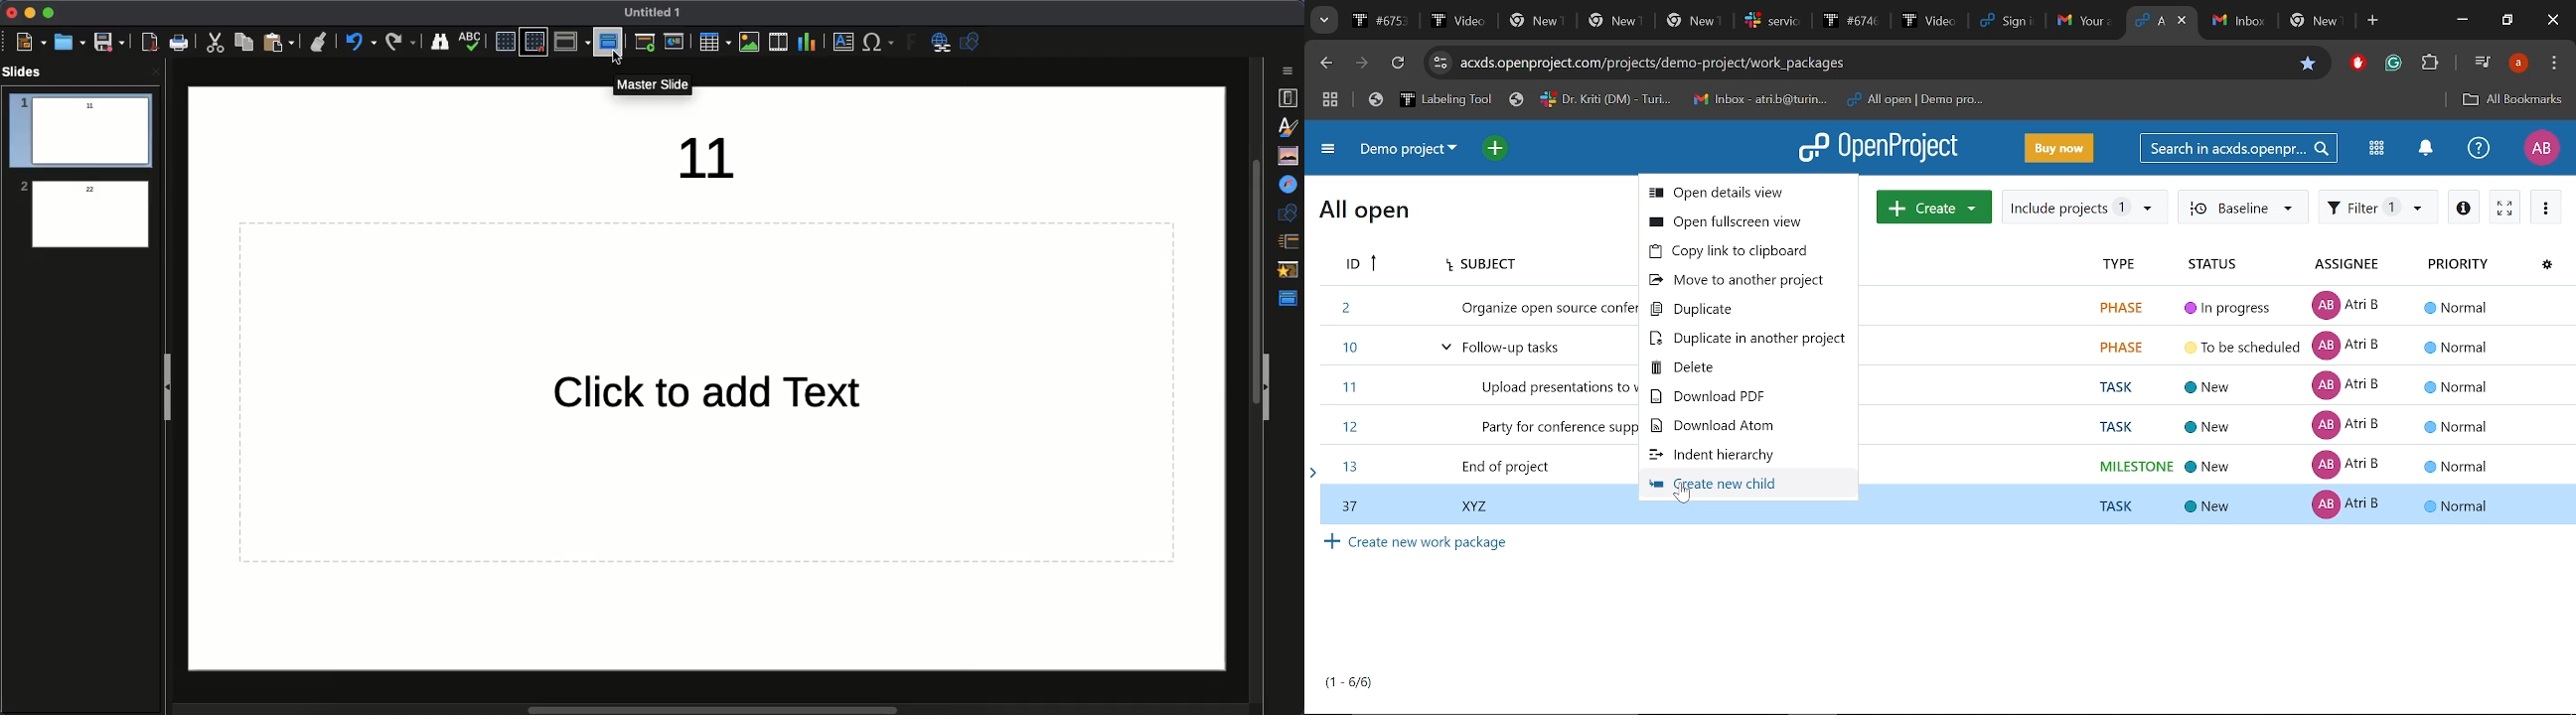 The width and height of the screenshot is (2576, 728). I want to click on Copy, so click(244, 42).